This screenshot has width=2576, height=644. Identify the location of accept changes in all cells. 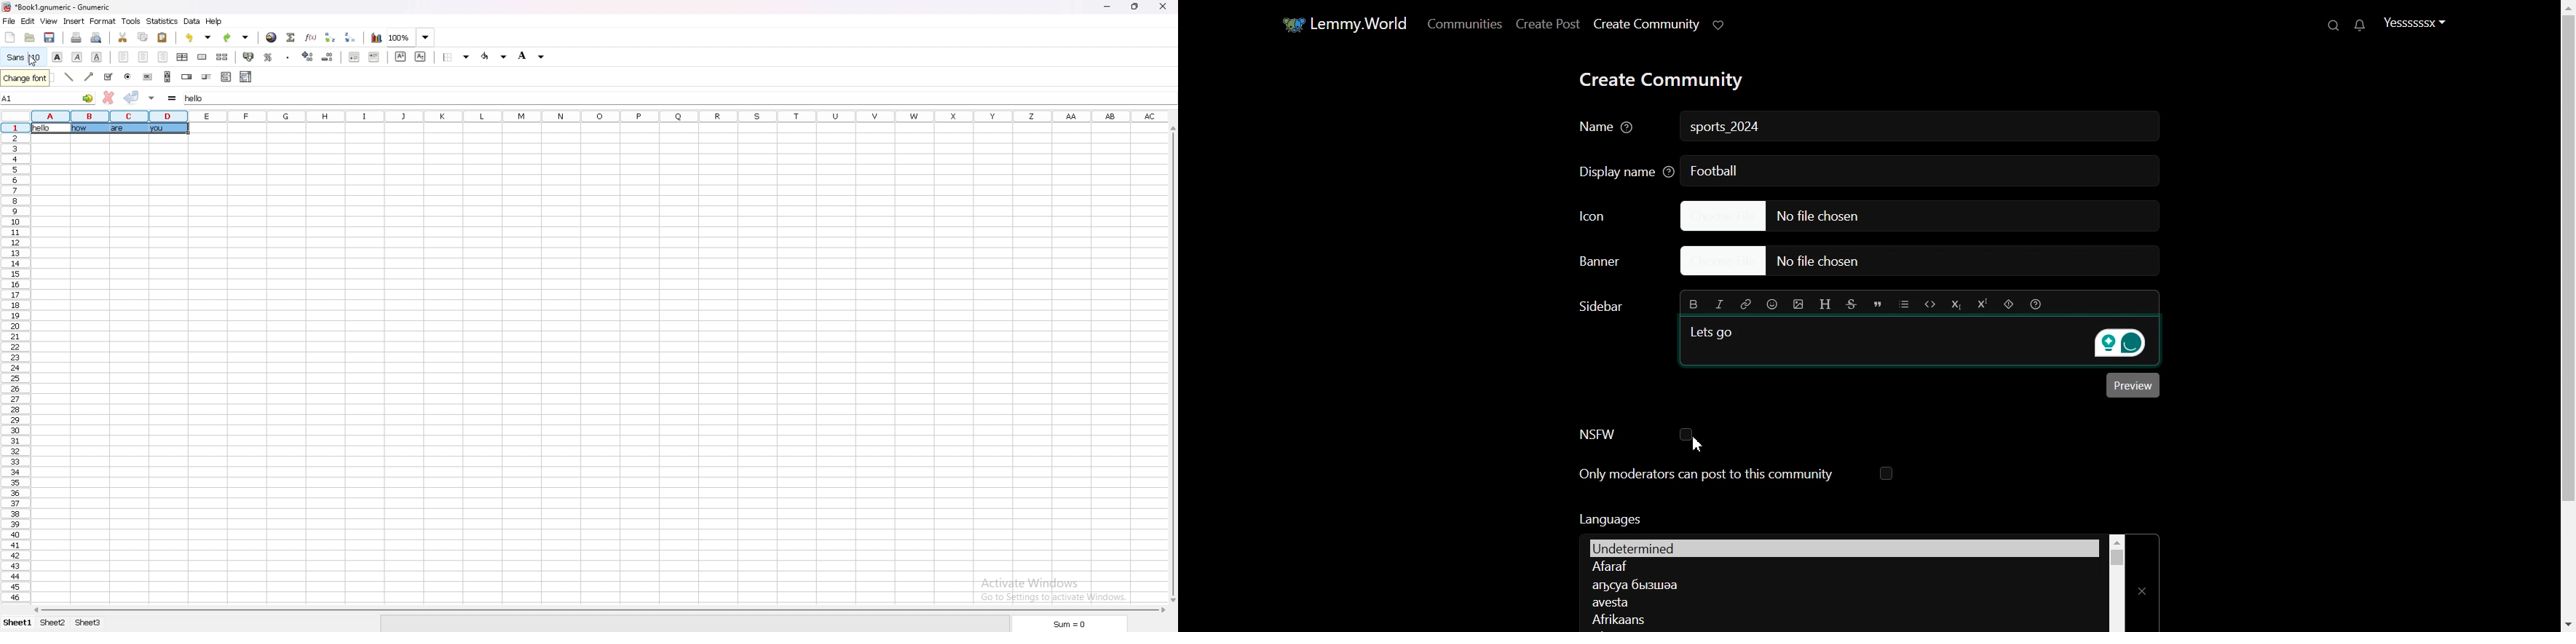
(152, 98).